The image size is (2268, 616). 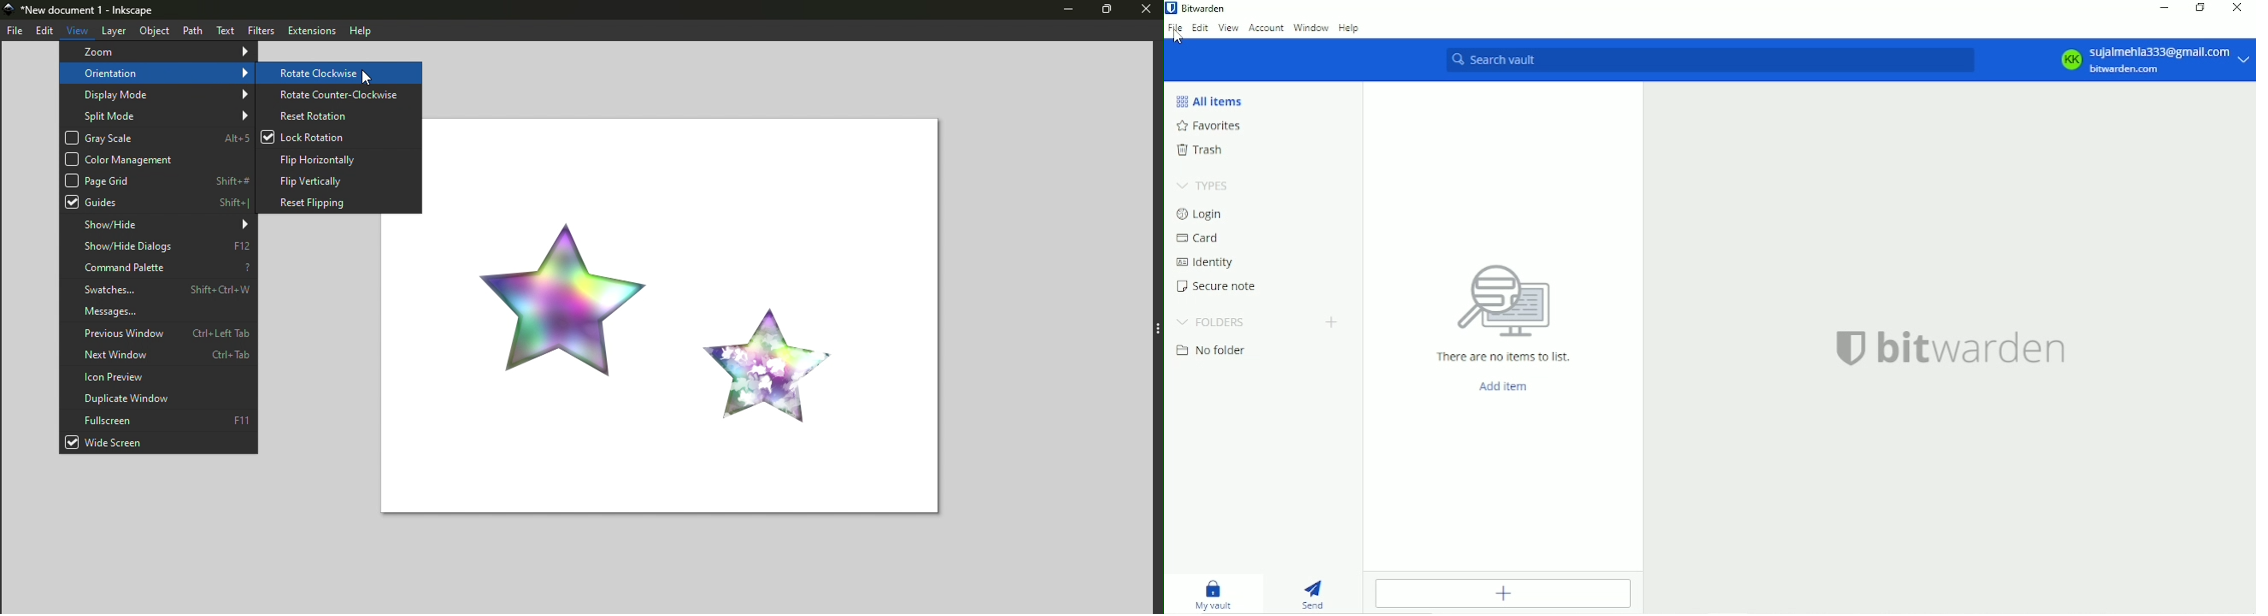 I want to click on Path, so click(x=192, y=30).